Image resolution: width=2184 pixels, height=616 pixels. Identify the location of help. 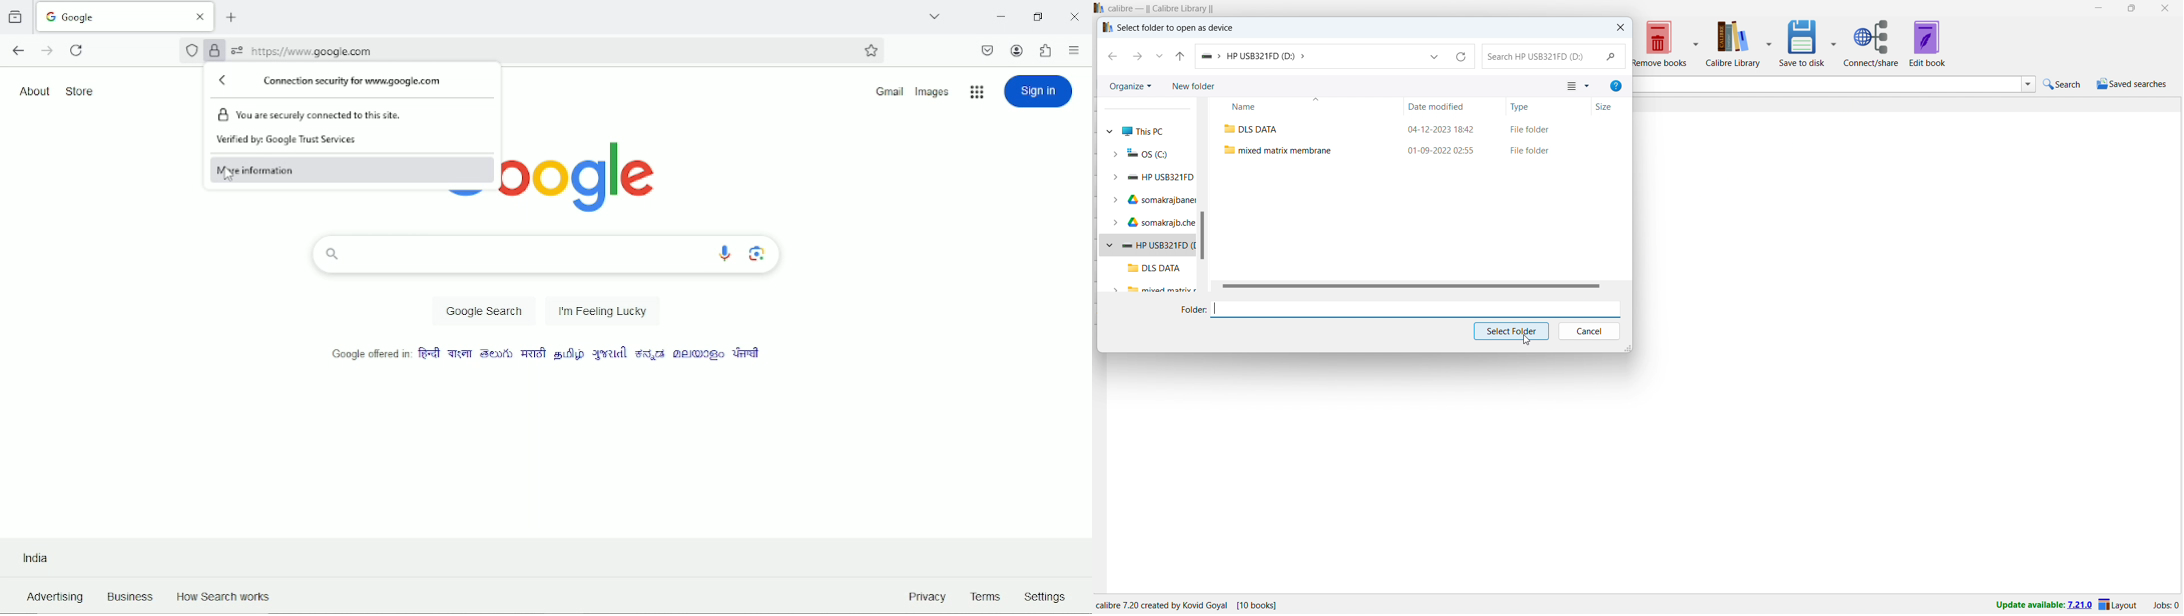
(1616, 86).